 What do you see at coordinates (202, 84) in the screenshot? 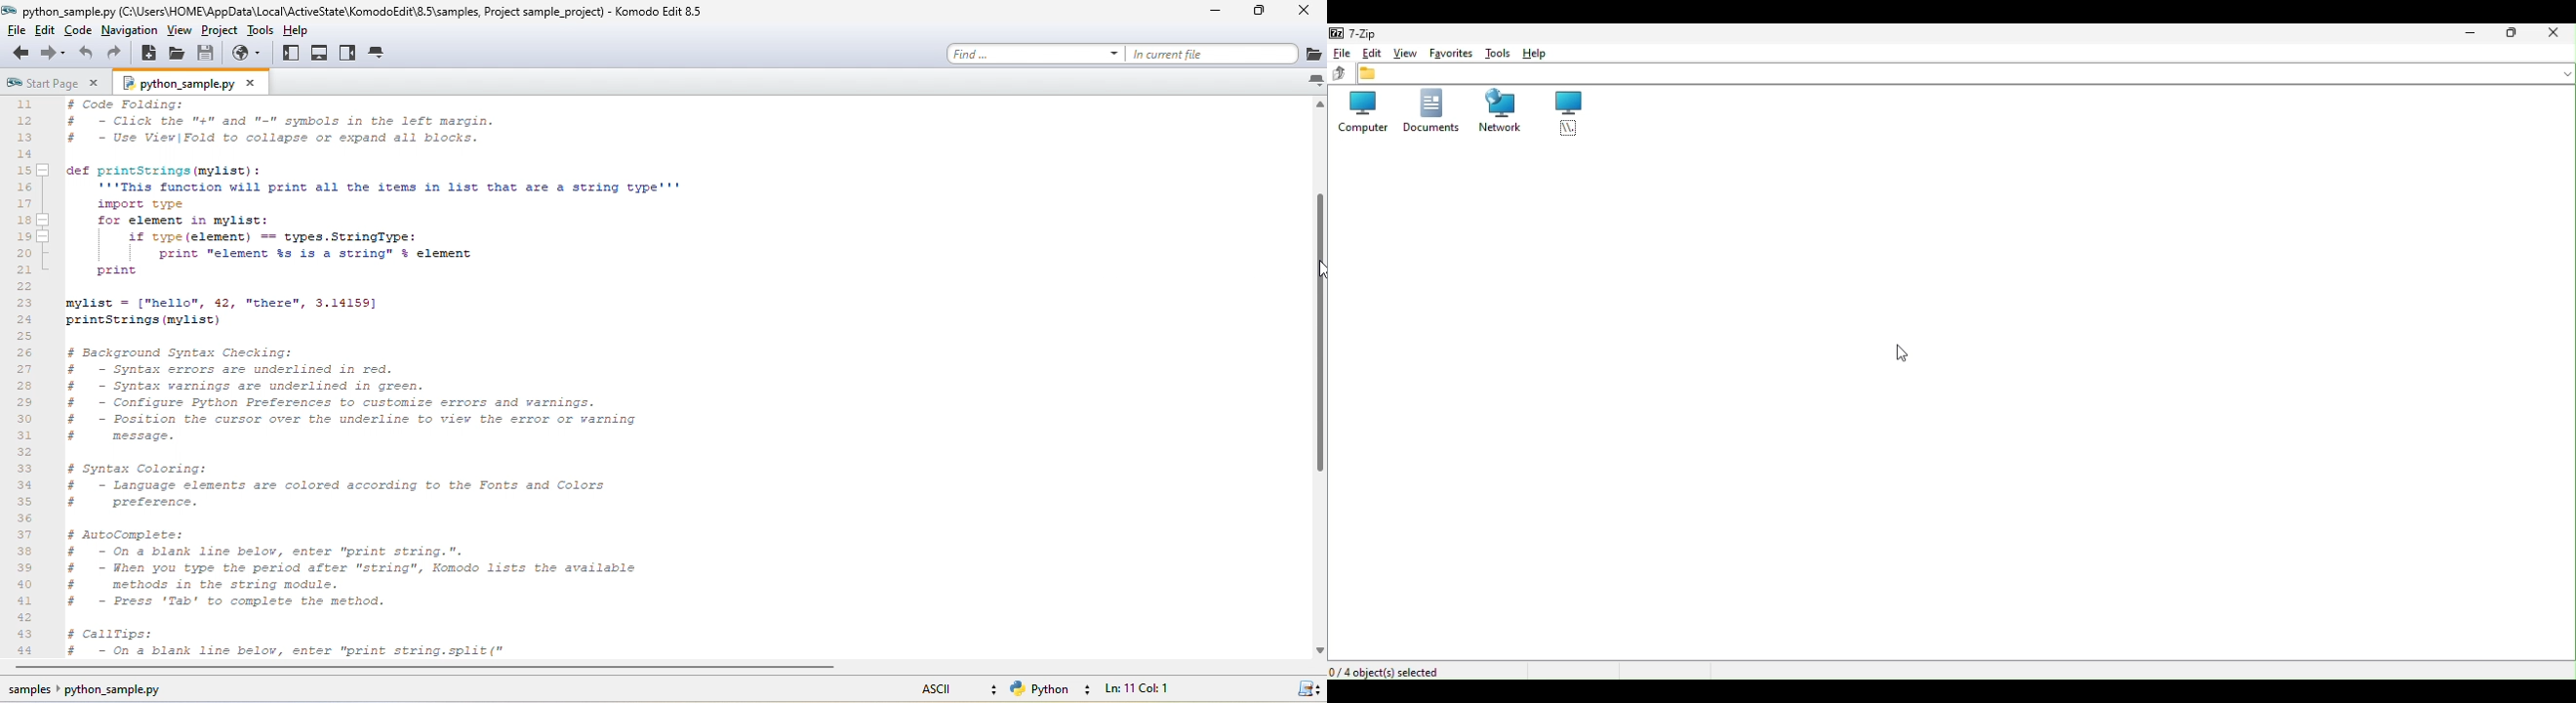
I see `python sample` at bounding box center [202, 84].